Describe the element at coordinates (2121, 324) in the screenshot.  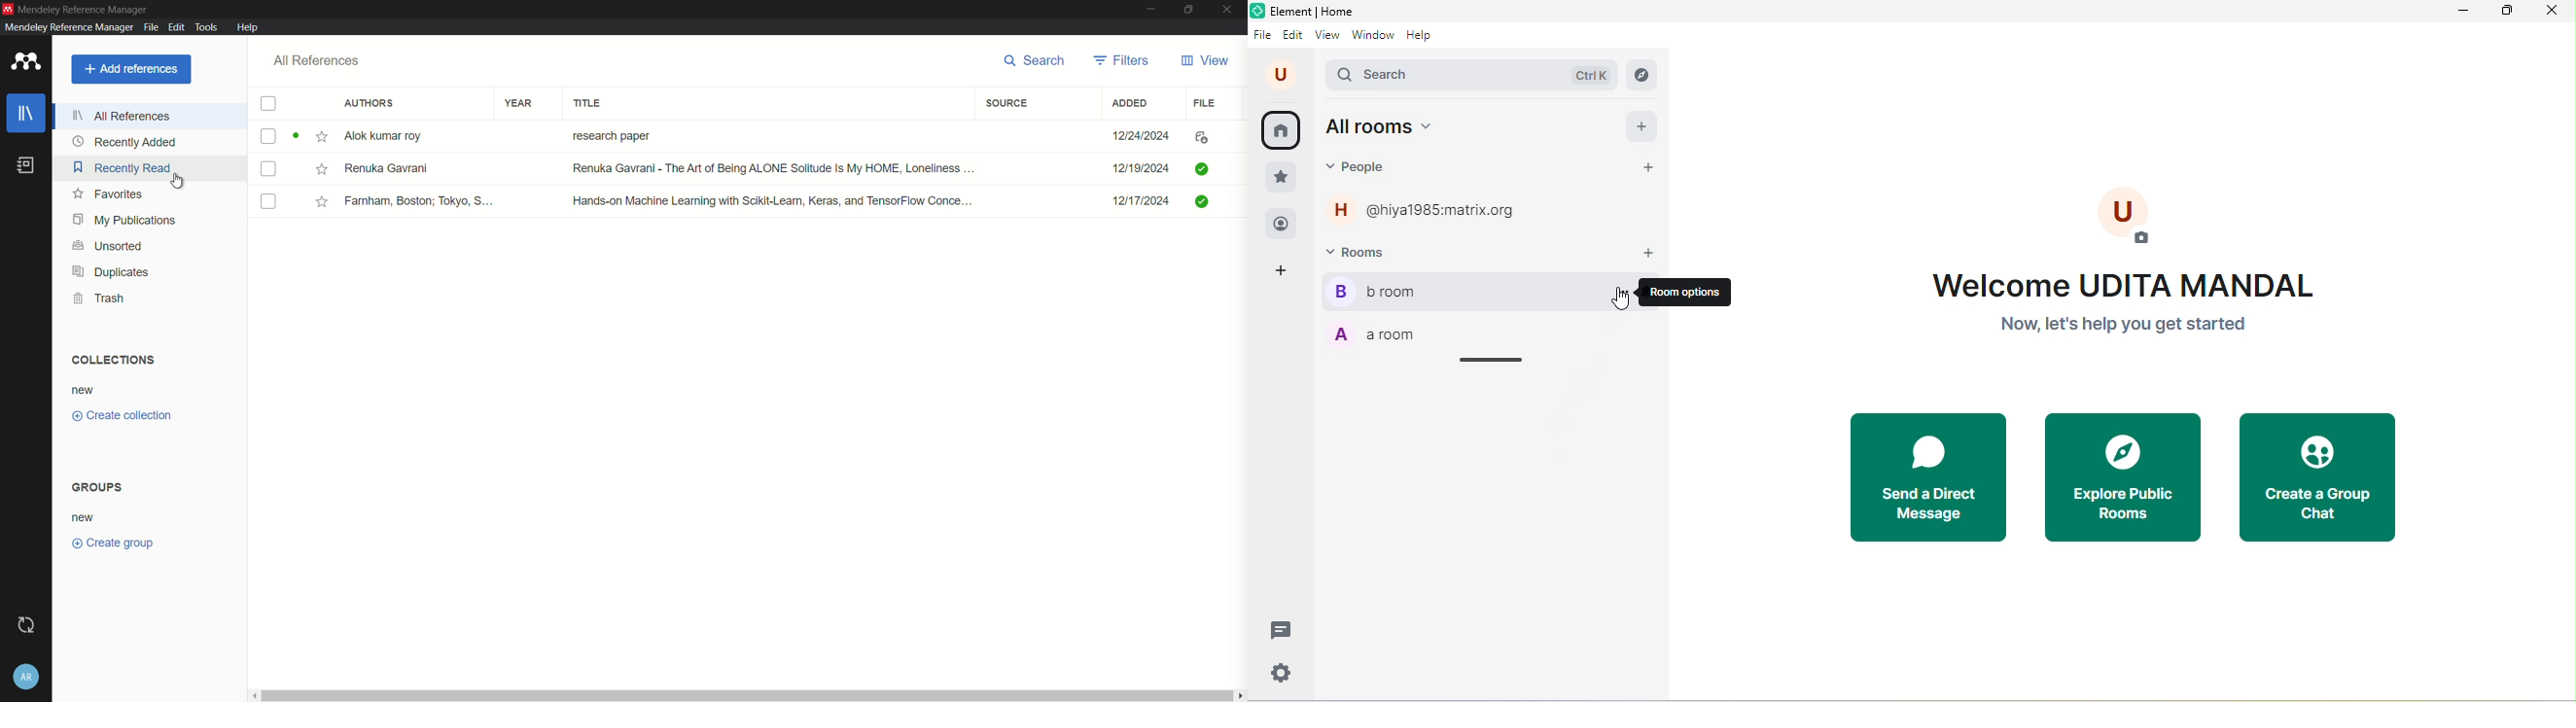
I see `now let"s help you get started` at that location.